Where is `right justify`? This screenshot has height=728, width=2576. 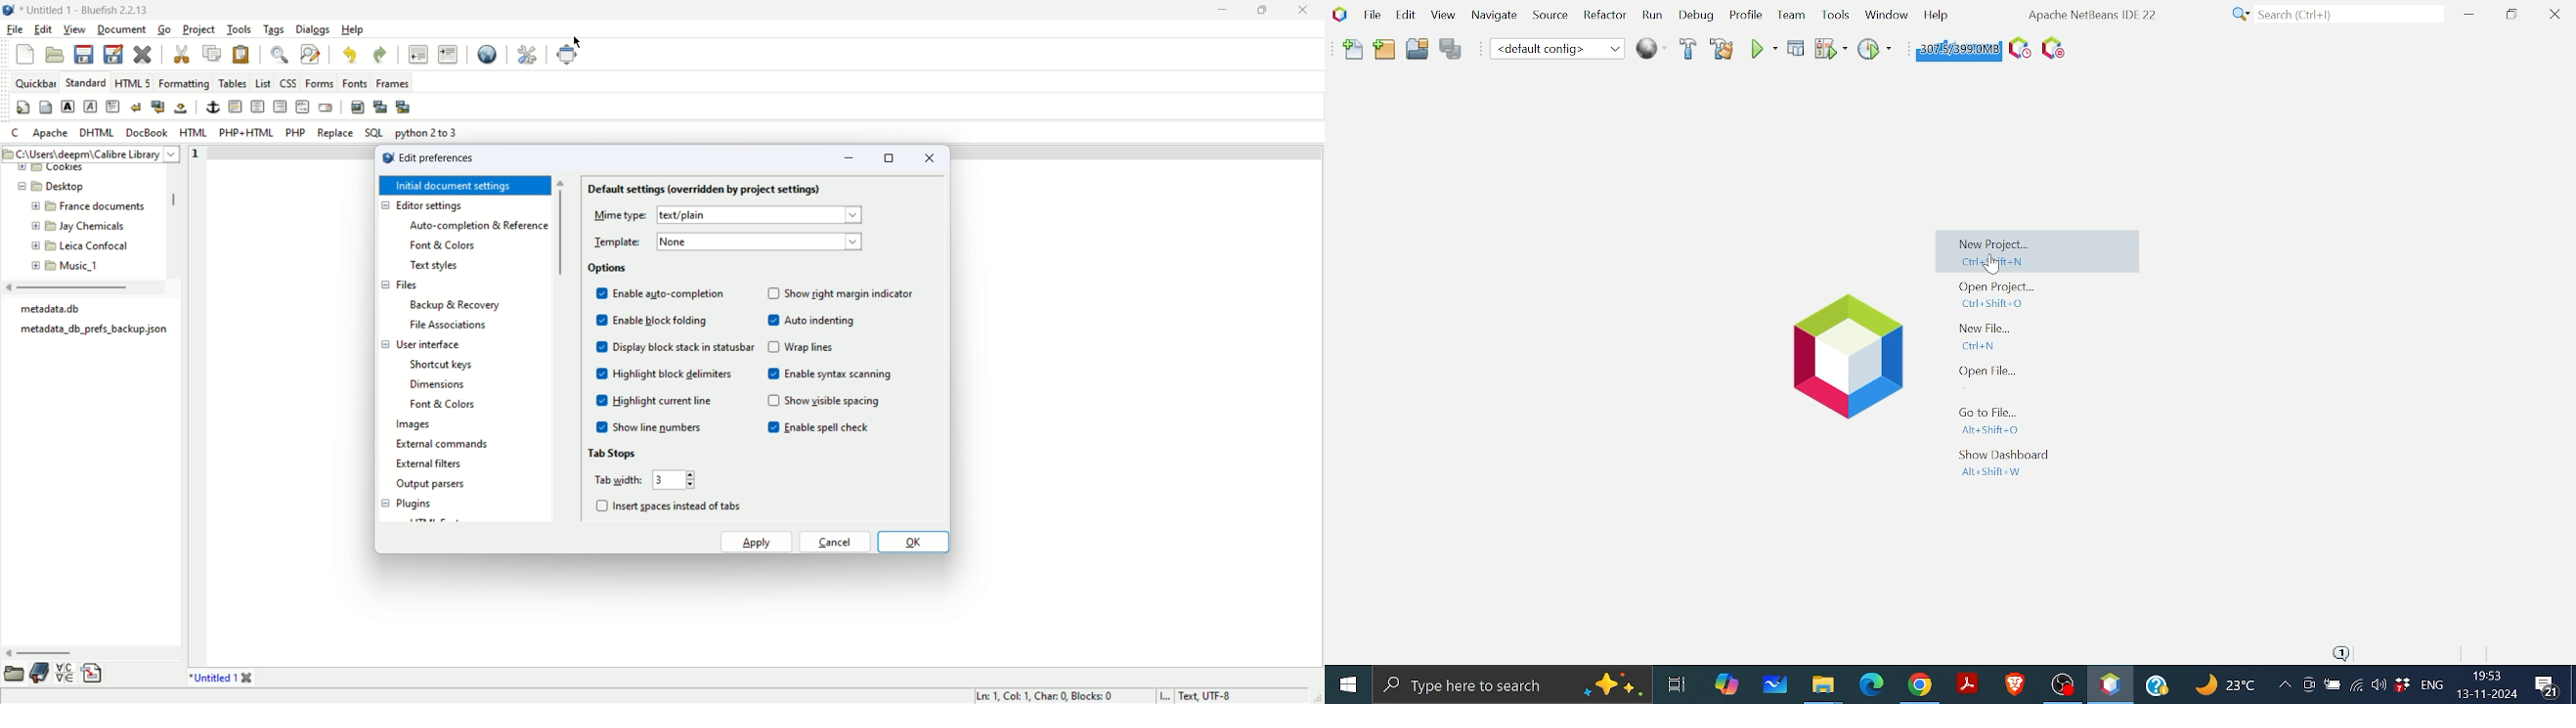
right justify is located at coordinates (279, 107).